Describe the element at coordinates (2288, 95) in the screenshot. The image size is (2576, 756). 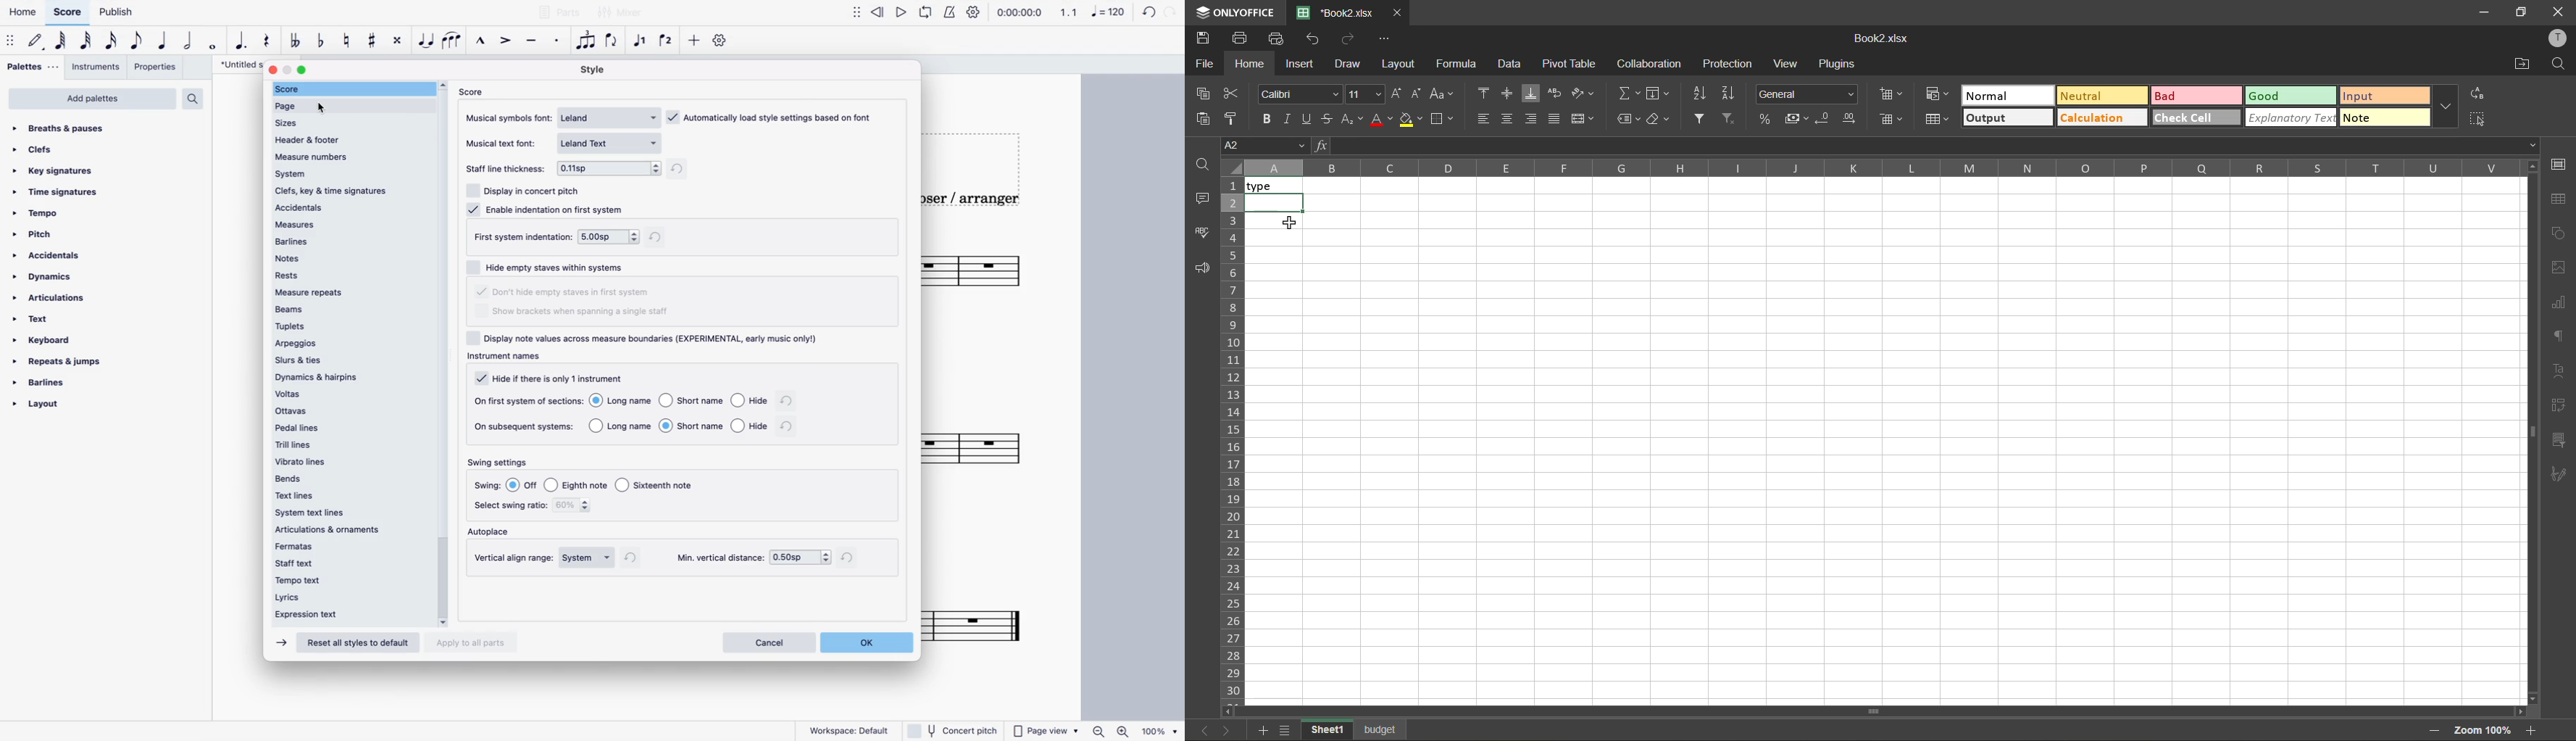
I see `good` at that location.